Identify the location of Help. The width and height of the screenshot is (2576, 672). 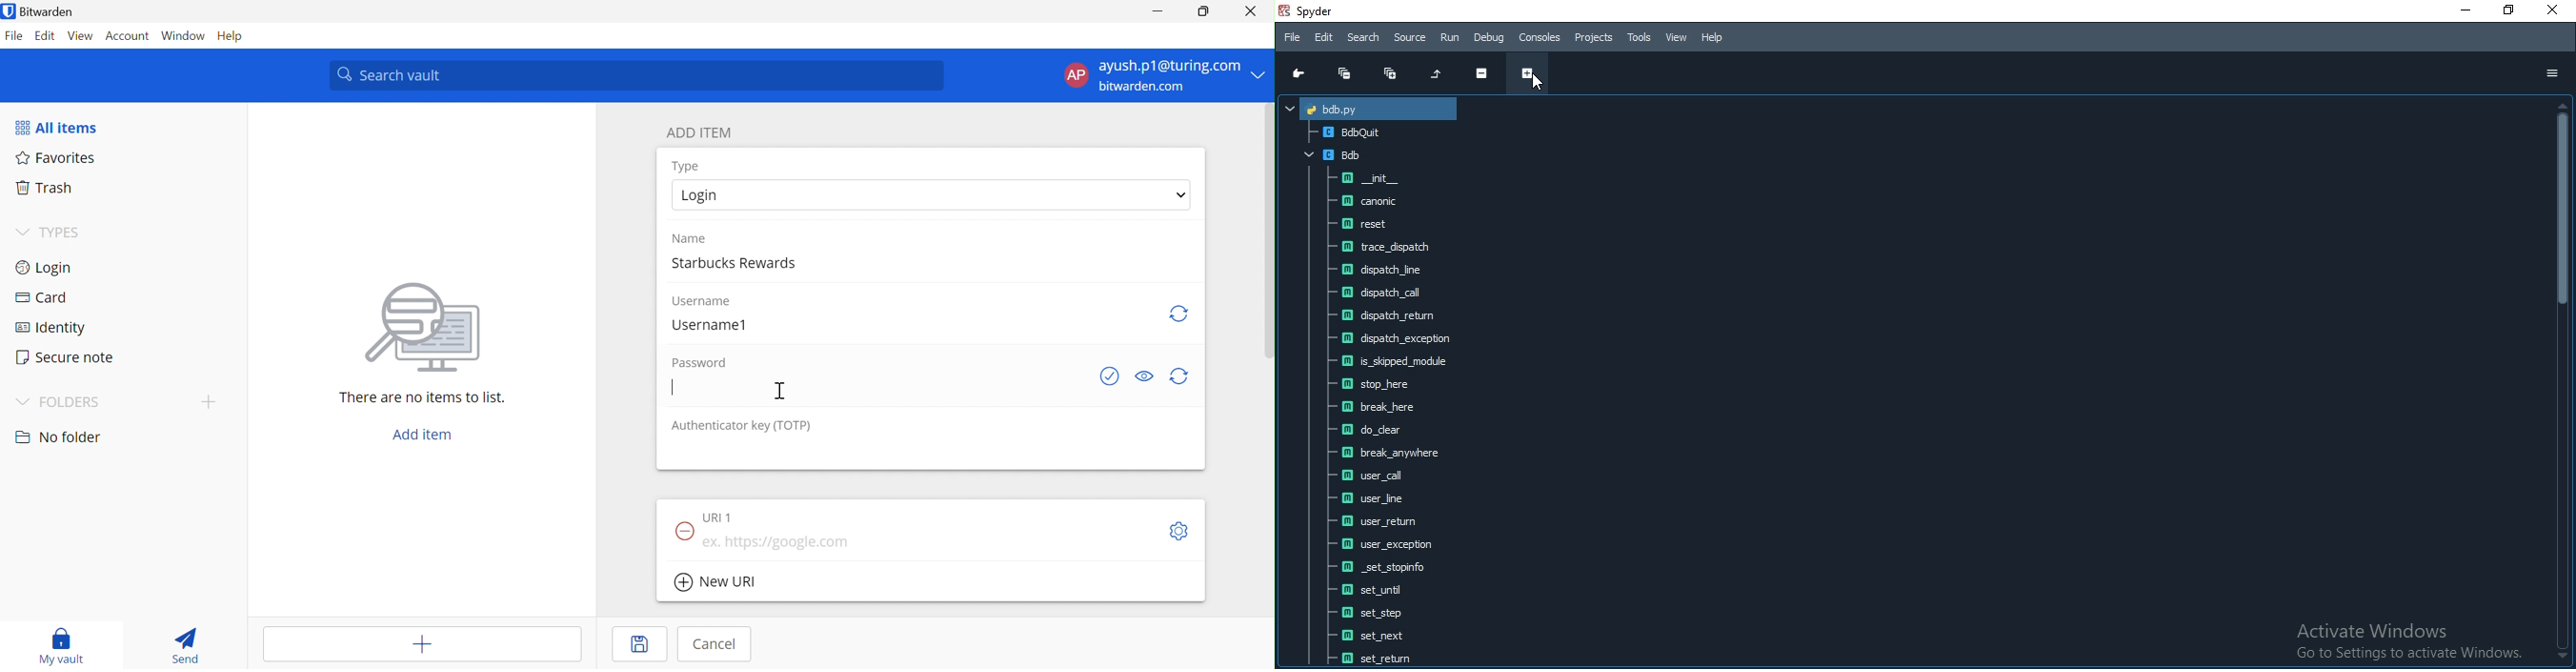
(235, 37).